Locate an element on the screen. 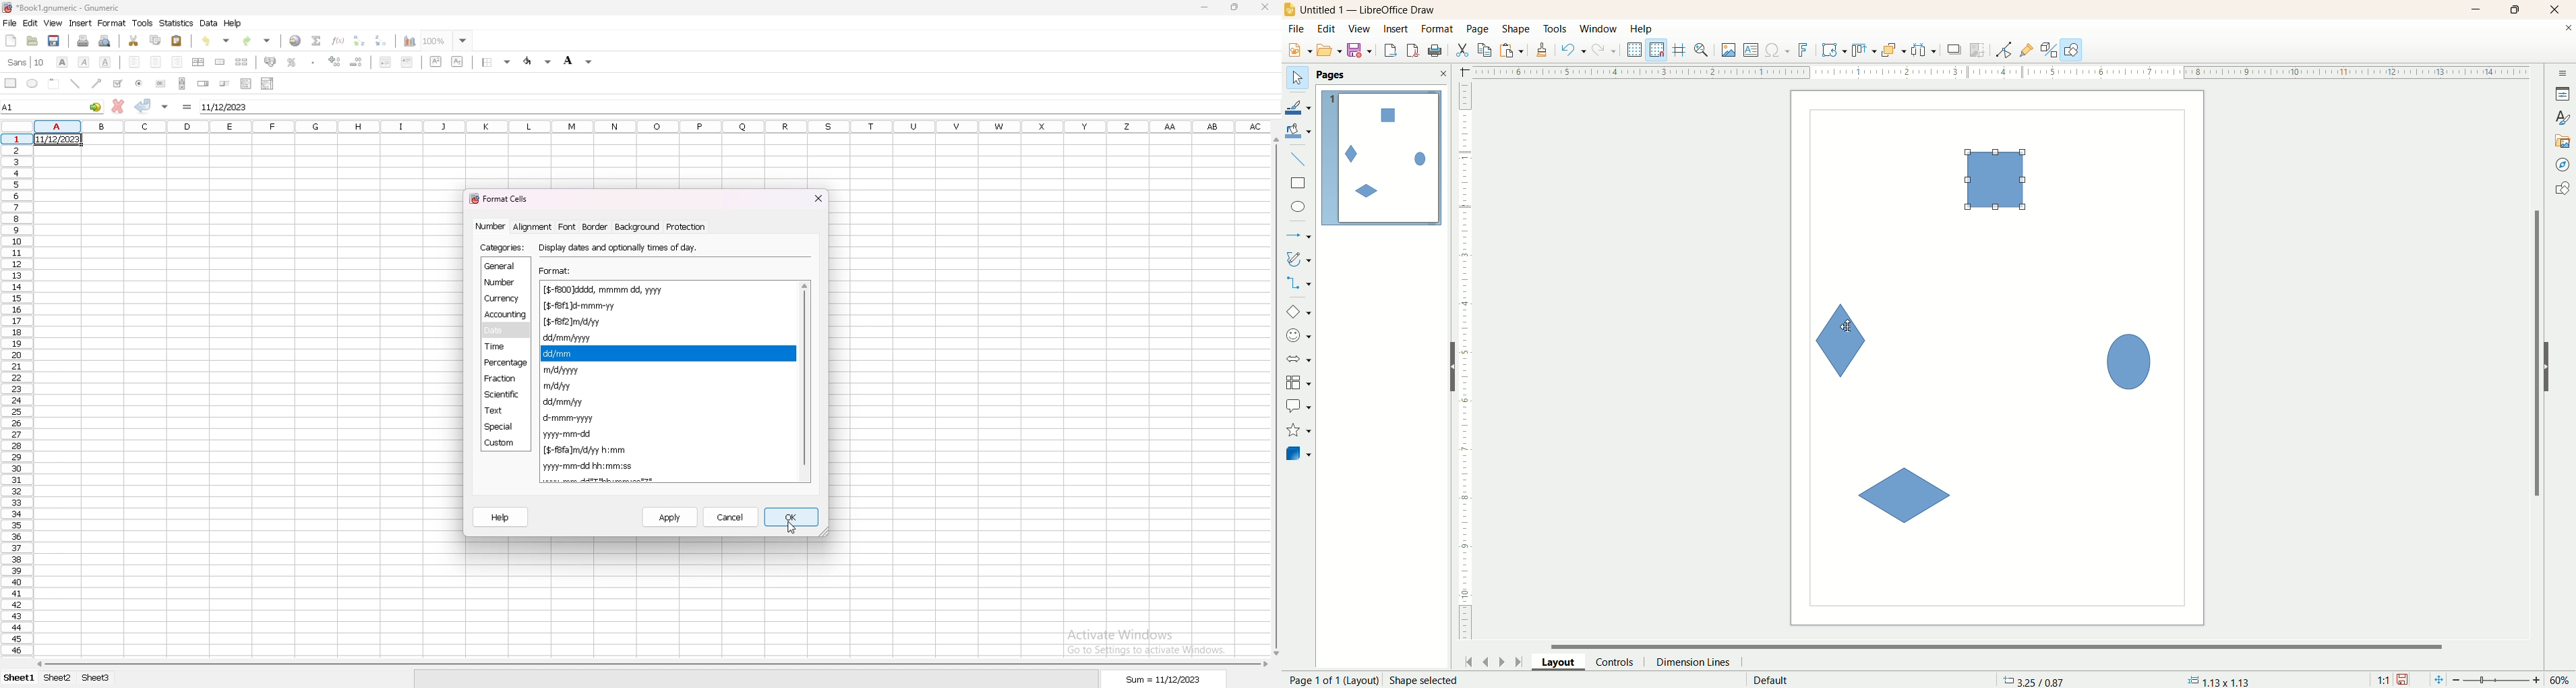 This screenshot has width=2576, height=700. format is located at coordinates (112, 23).